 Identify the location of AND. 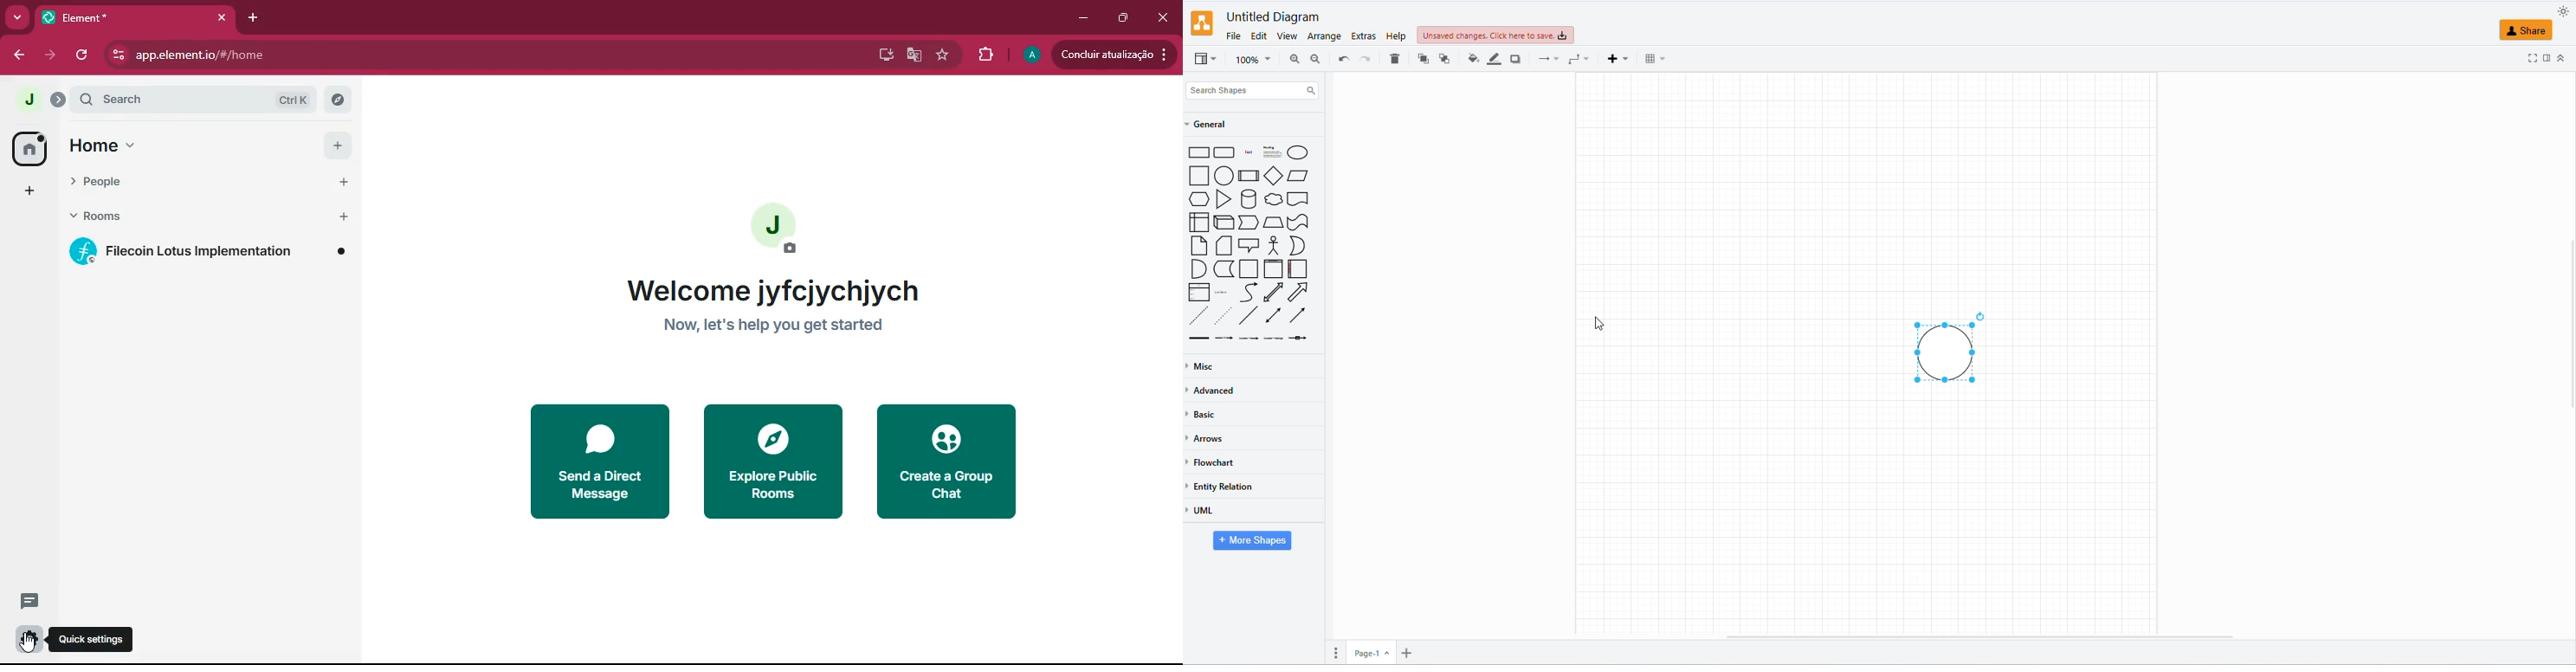
(1197, 269).